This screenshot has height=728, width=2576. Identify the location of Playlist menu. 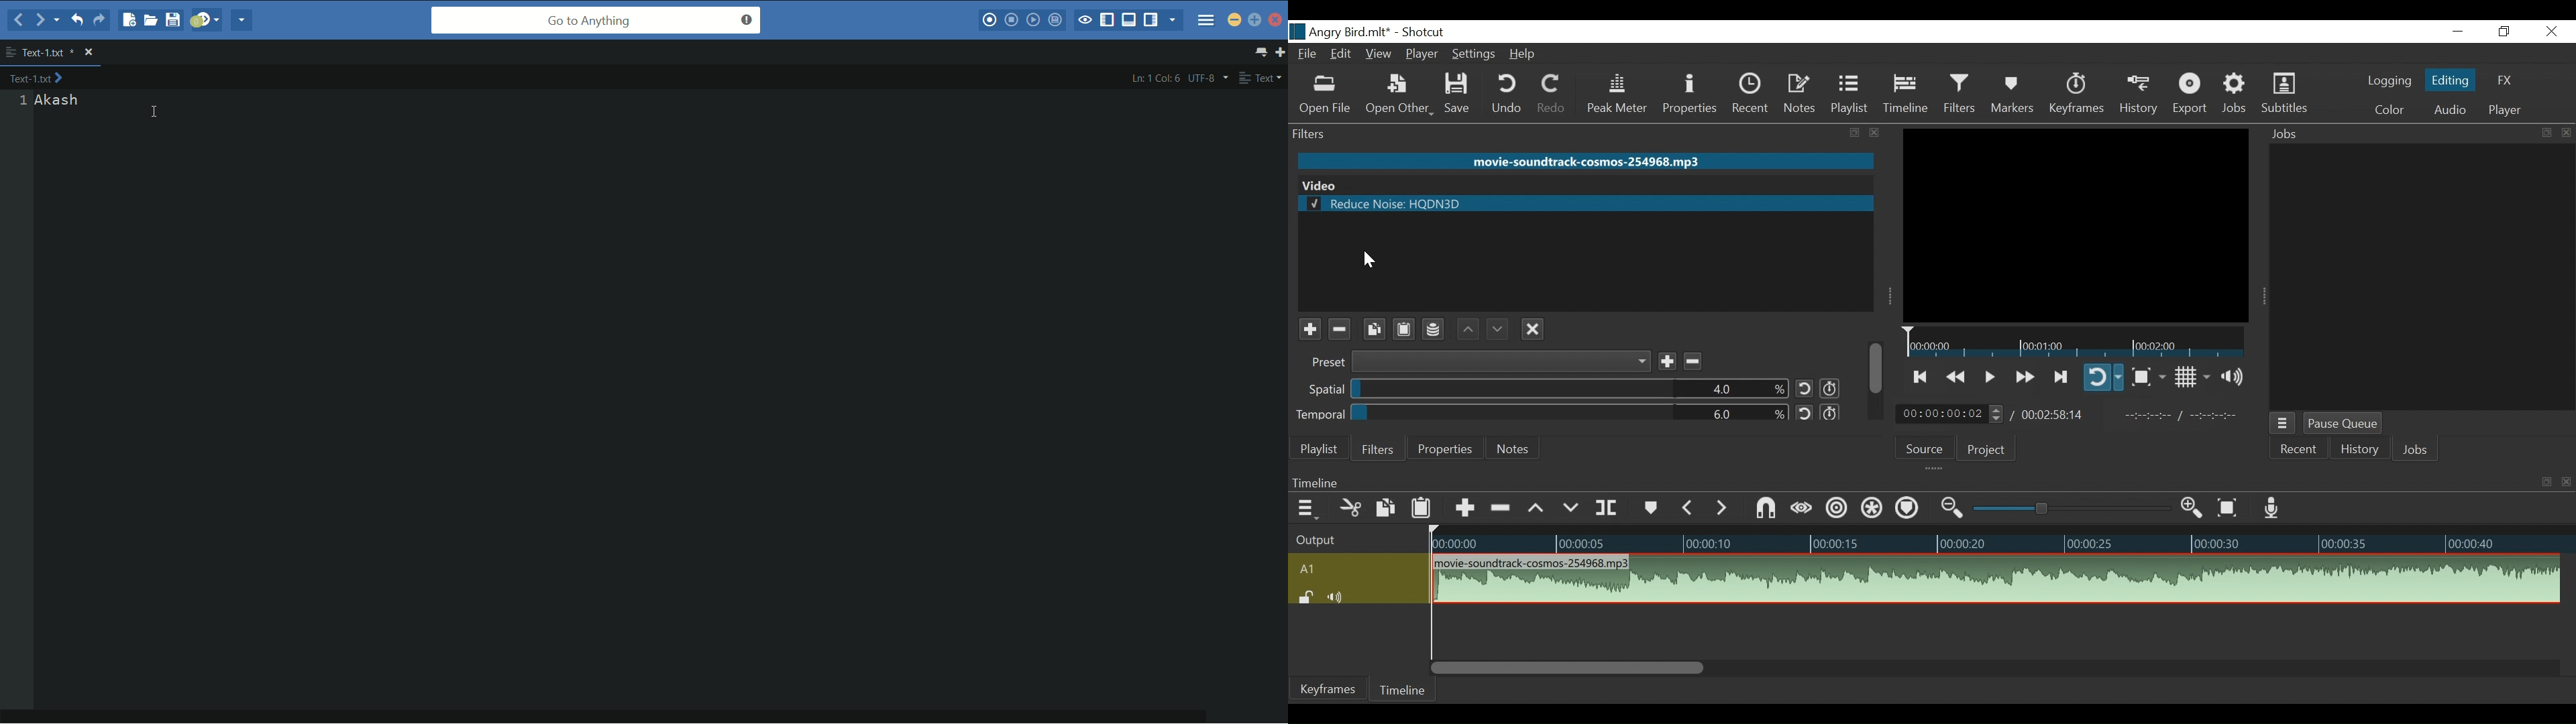
(1319, 448).